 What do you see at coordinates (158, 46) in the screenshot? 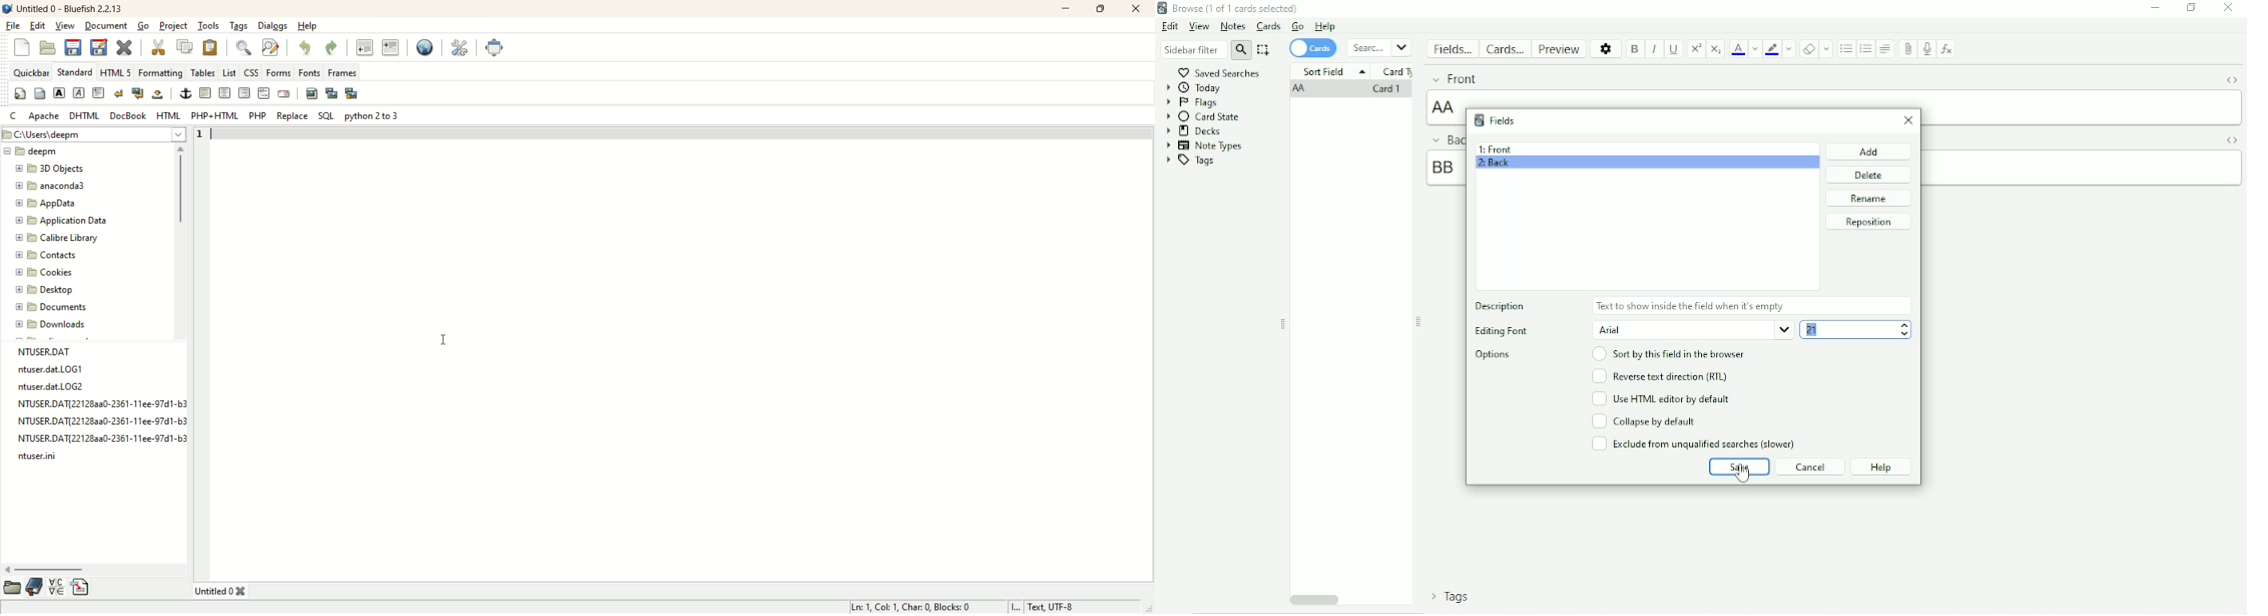
I see `cut` at bounding box center [158, 46].